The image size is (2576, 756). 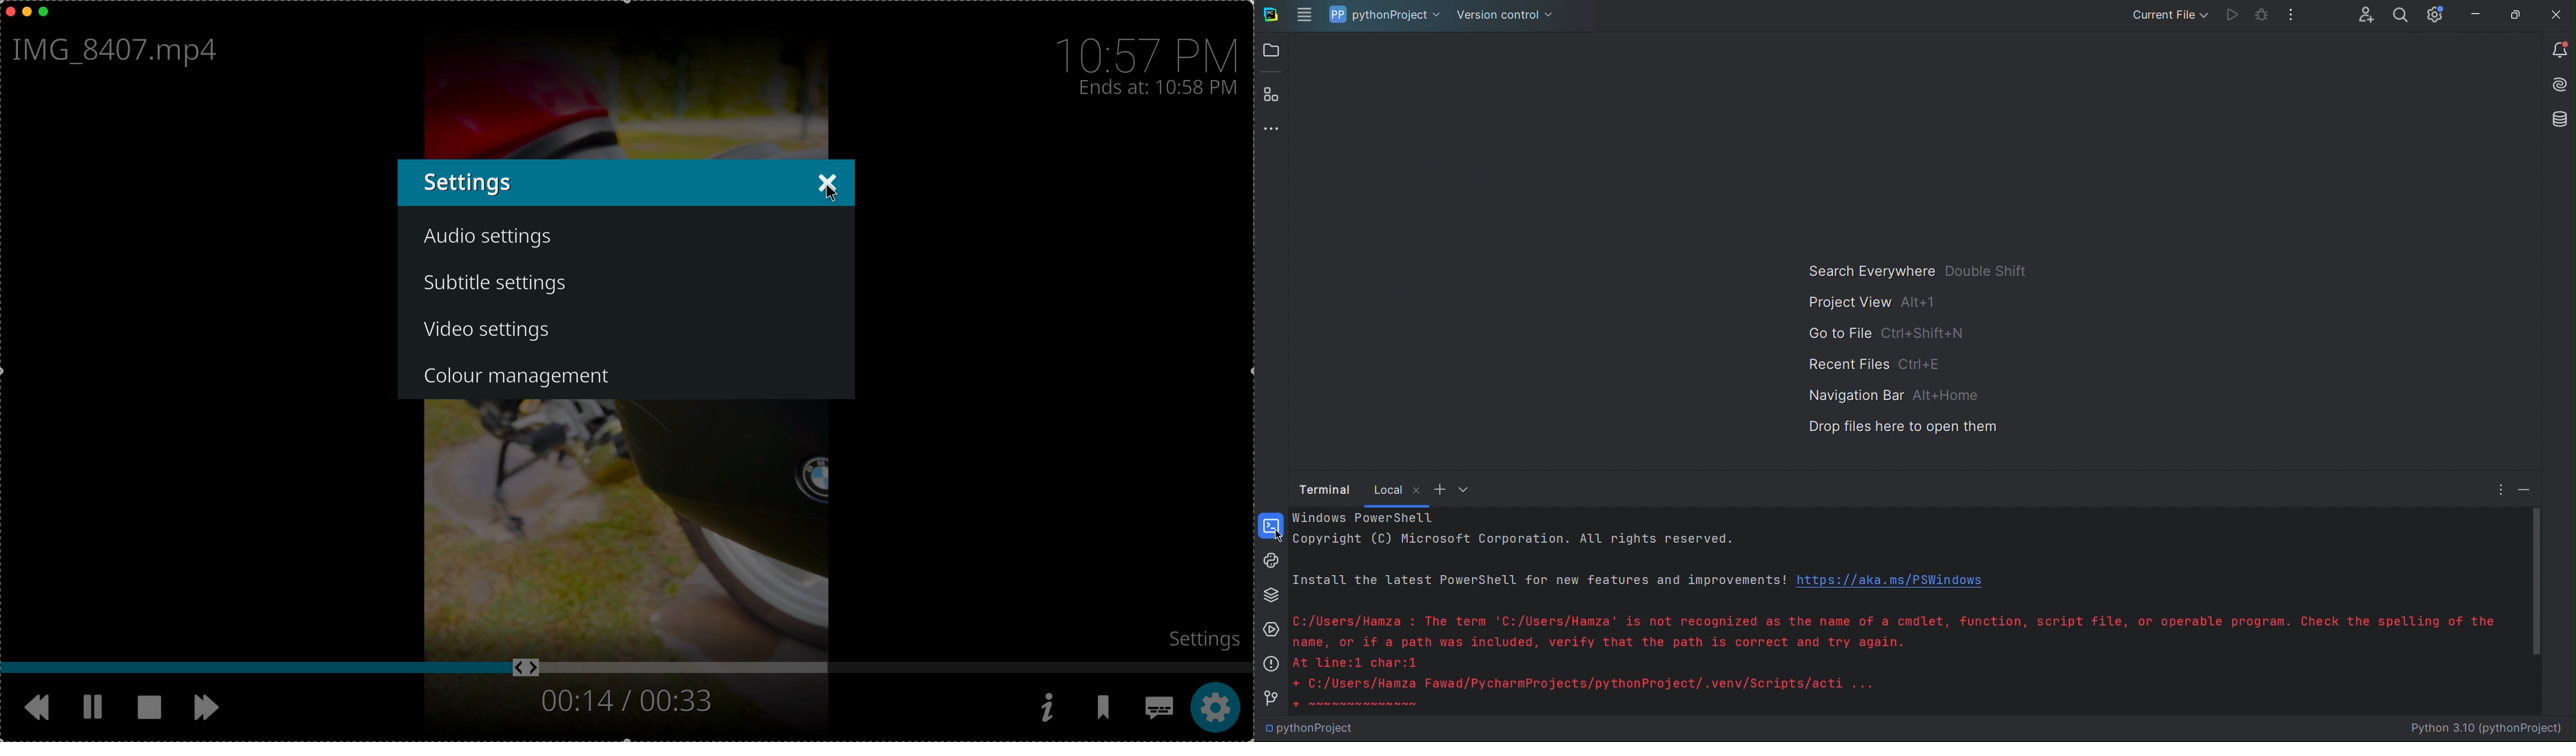 I want to click on Logo, so click(x=1272, y=15).